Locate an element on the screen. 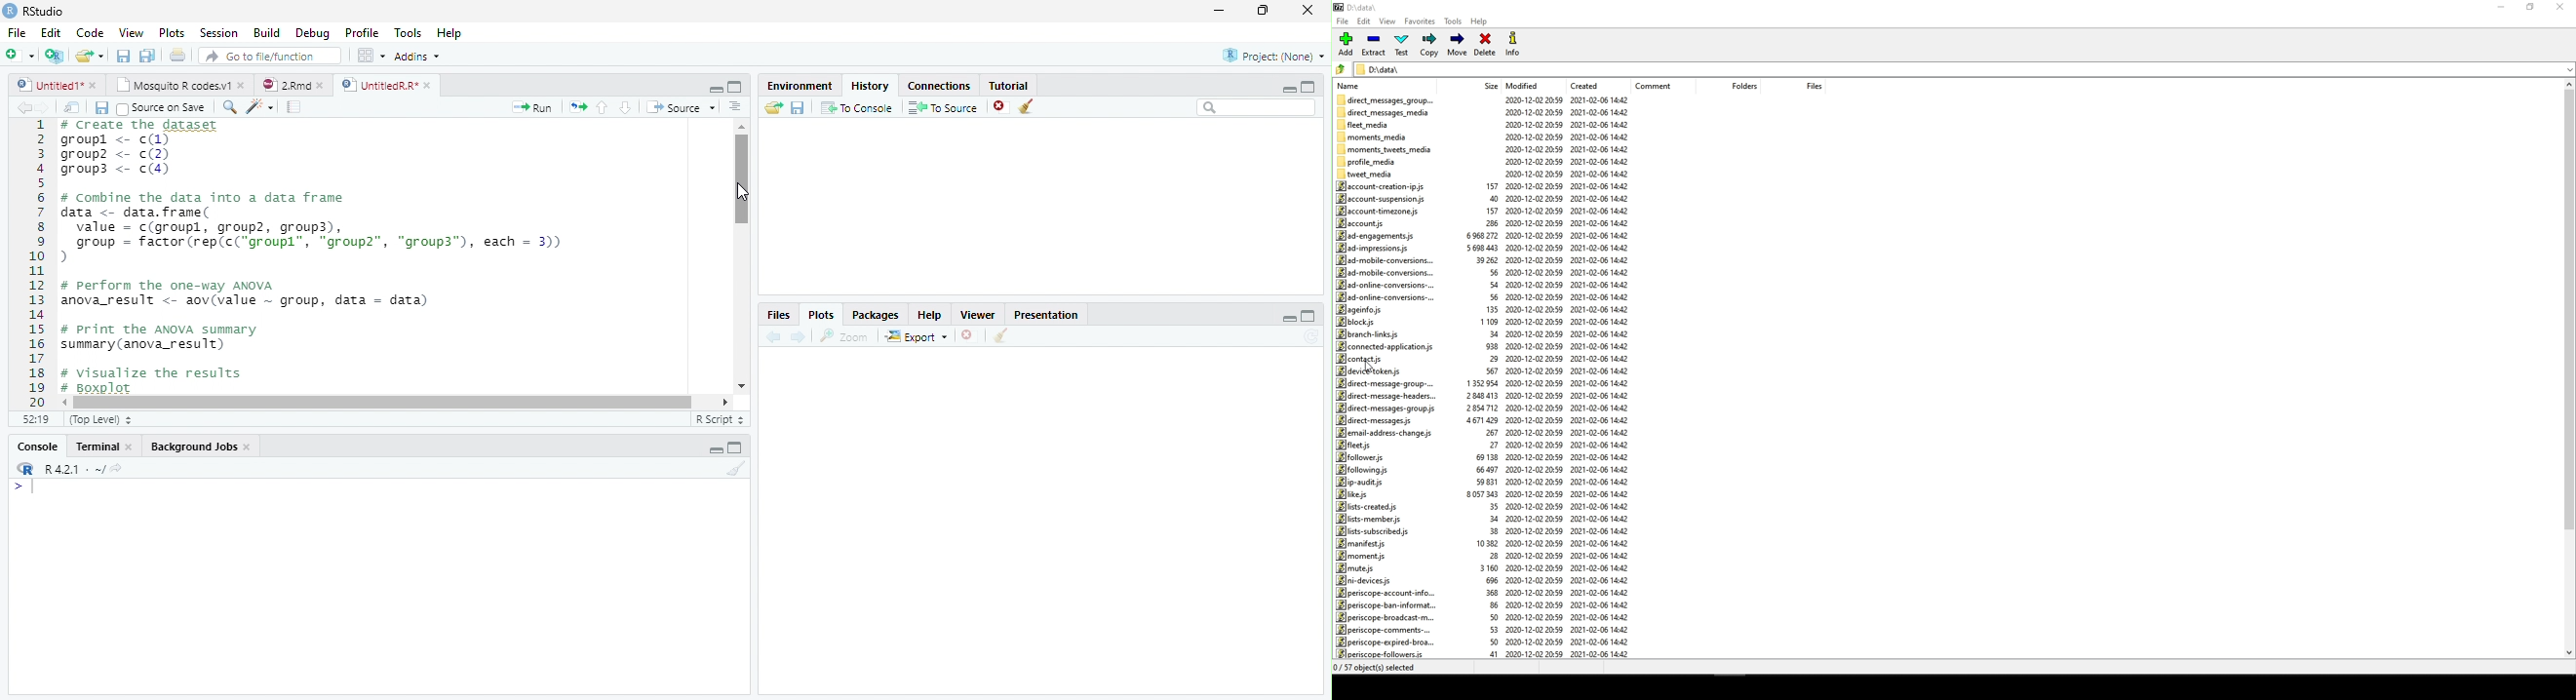  Extract is located at coordinates (1375, 45).